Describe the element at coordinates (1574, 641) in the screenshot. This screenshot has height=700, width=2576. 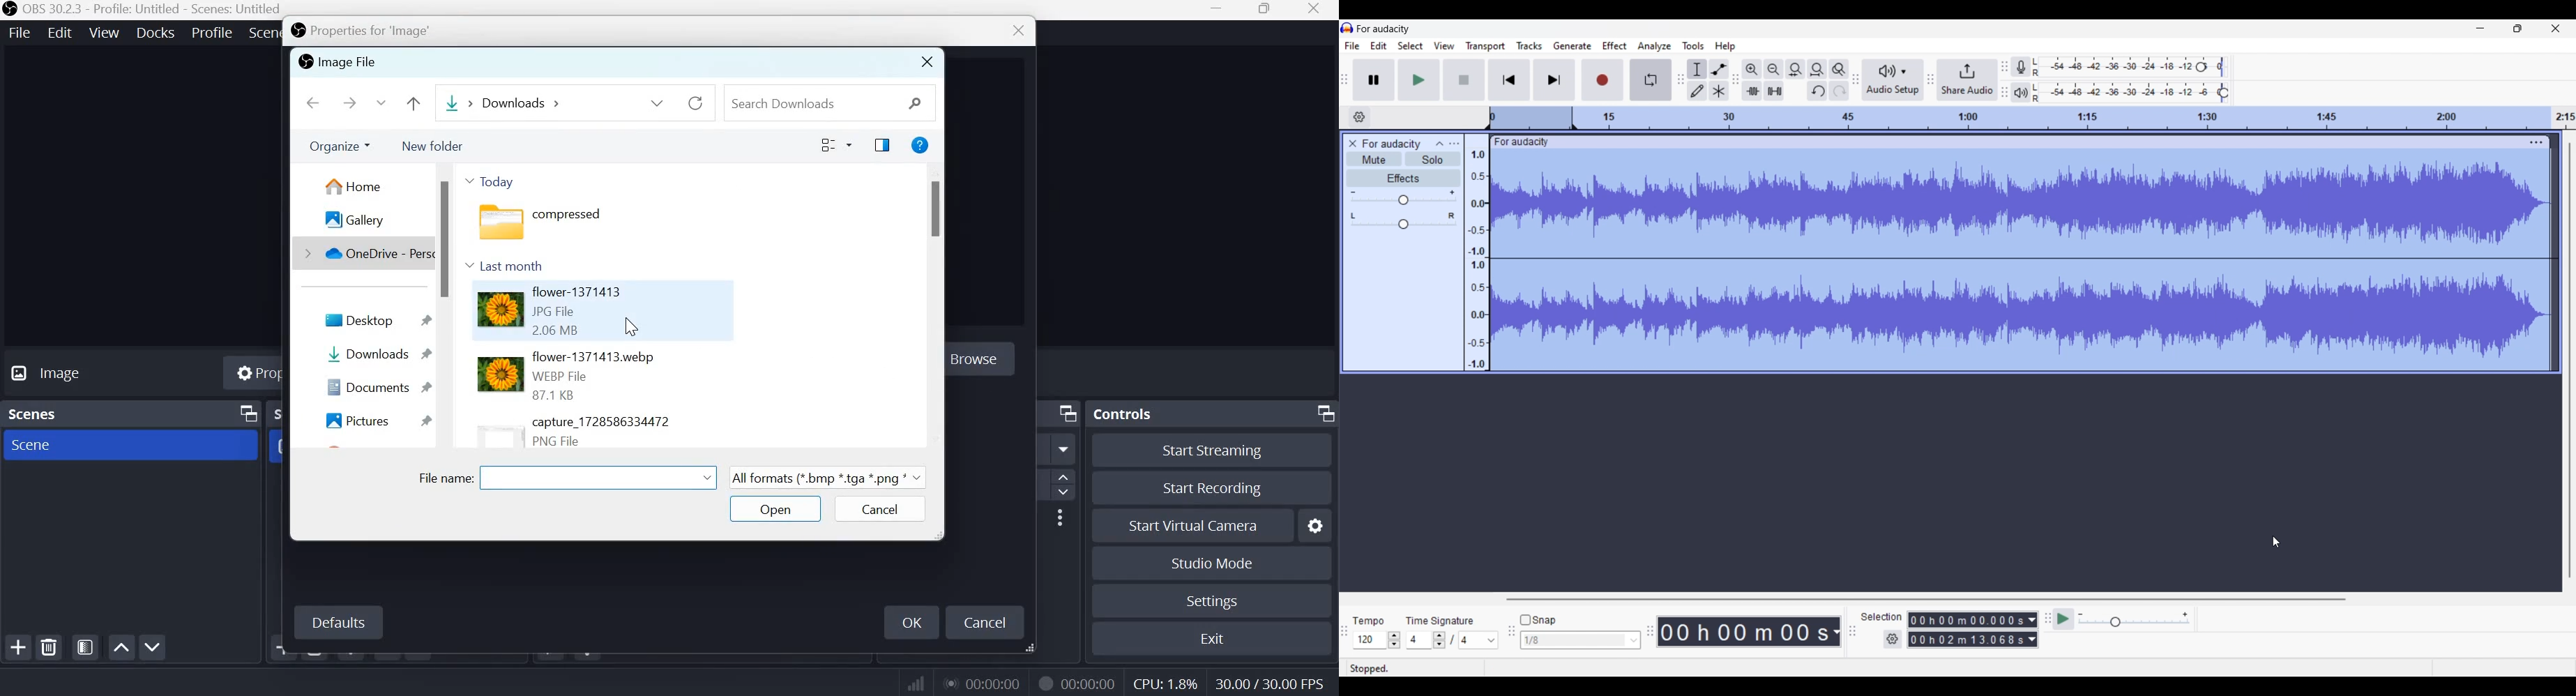
I see `Type in snap` at that location.